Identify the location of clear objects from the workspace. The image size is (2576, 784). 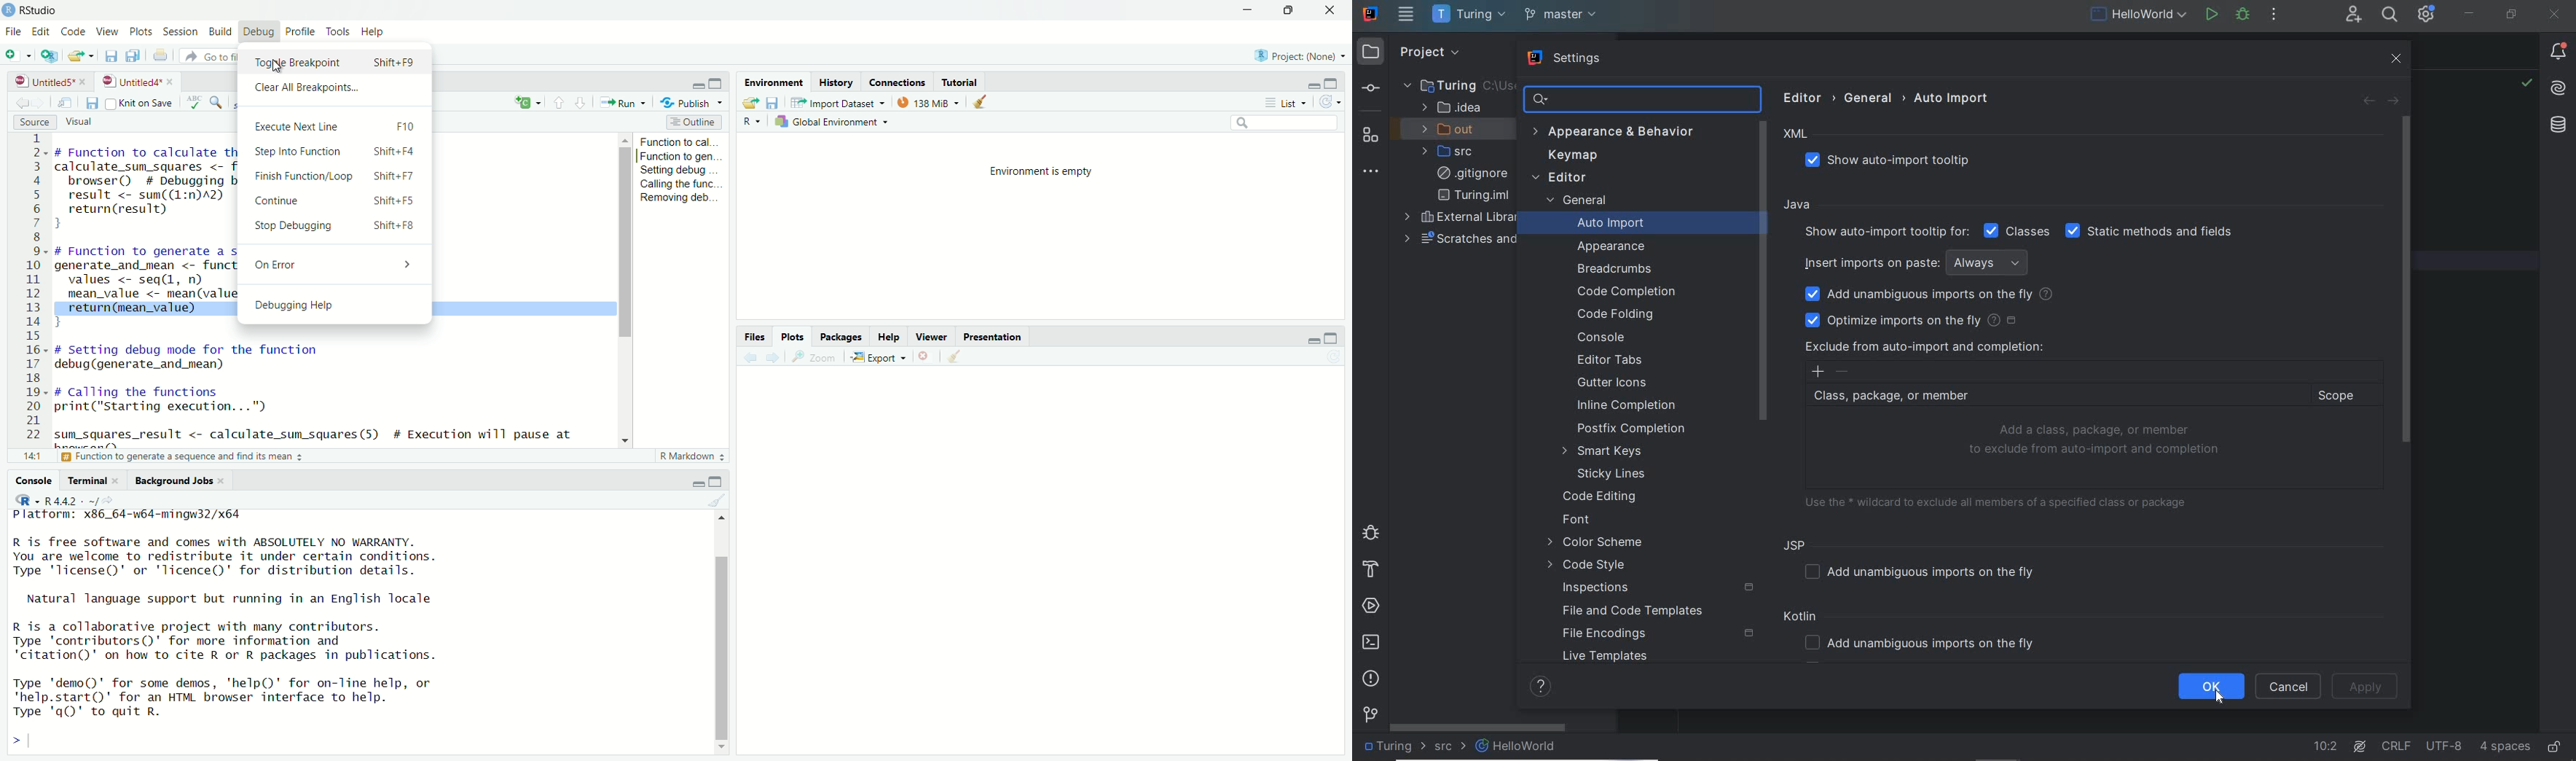
(991, 104).